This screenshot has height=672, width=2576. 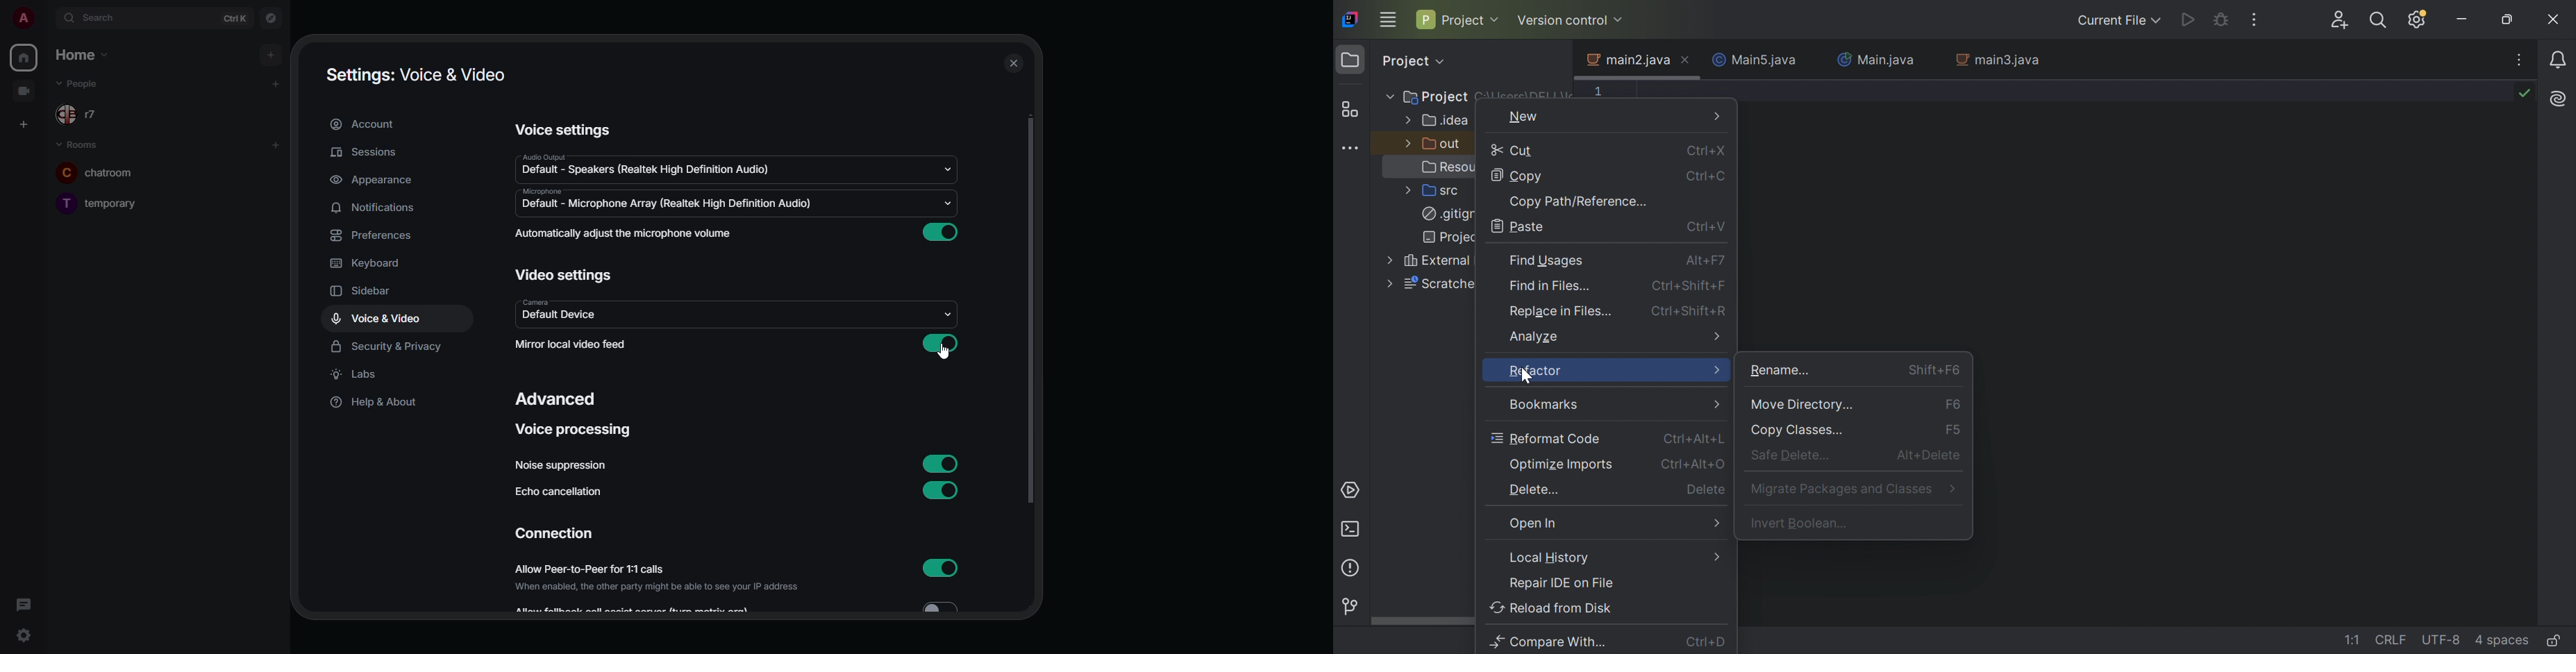 What do you see at coordinates (371, 124) in the screenshot?
I see `account` at bounding box center [371, 124].